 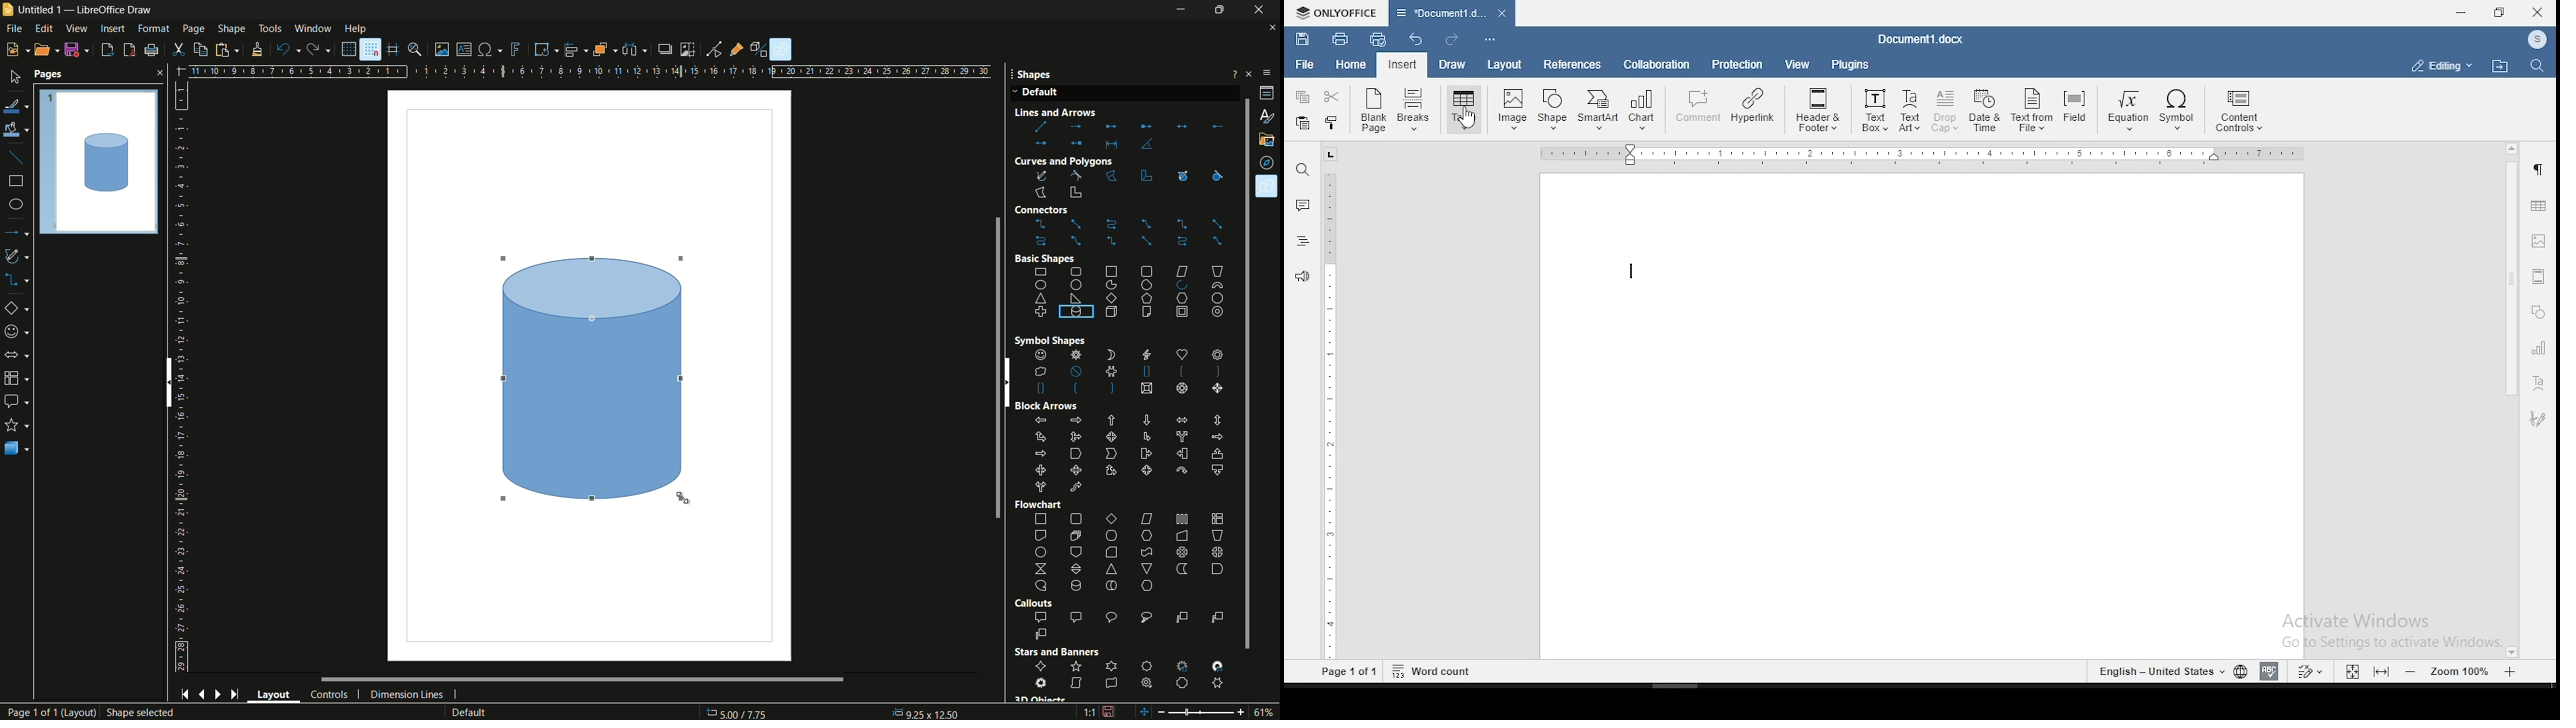 I want to click on line color, so click(x=15, y=107).